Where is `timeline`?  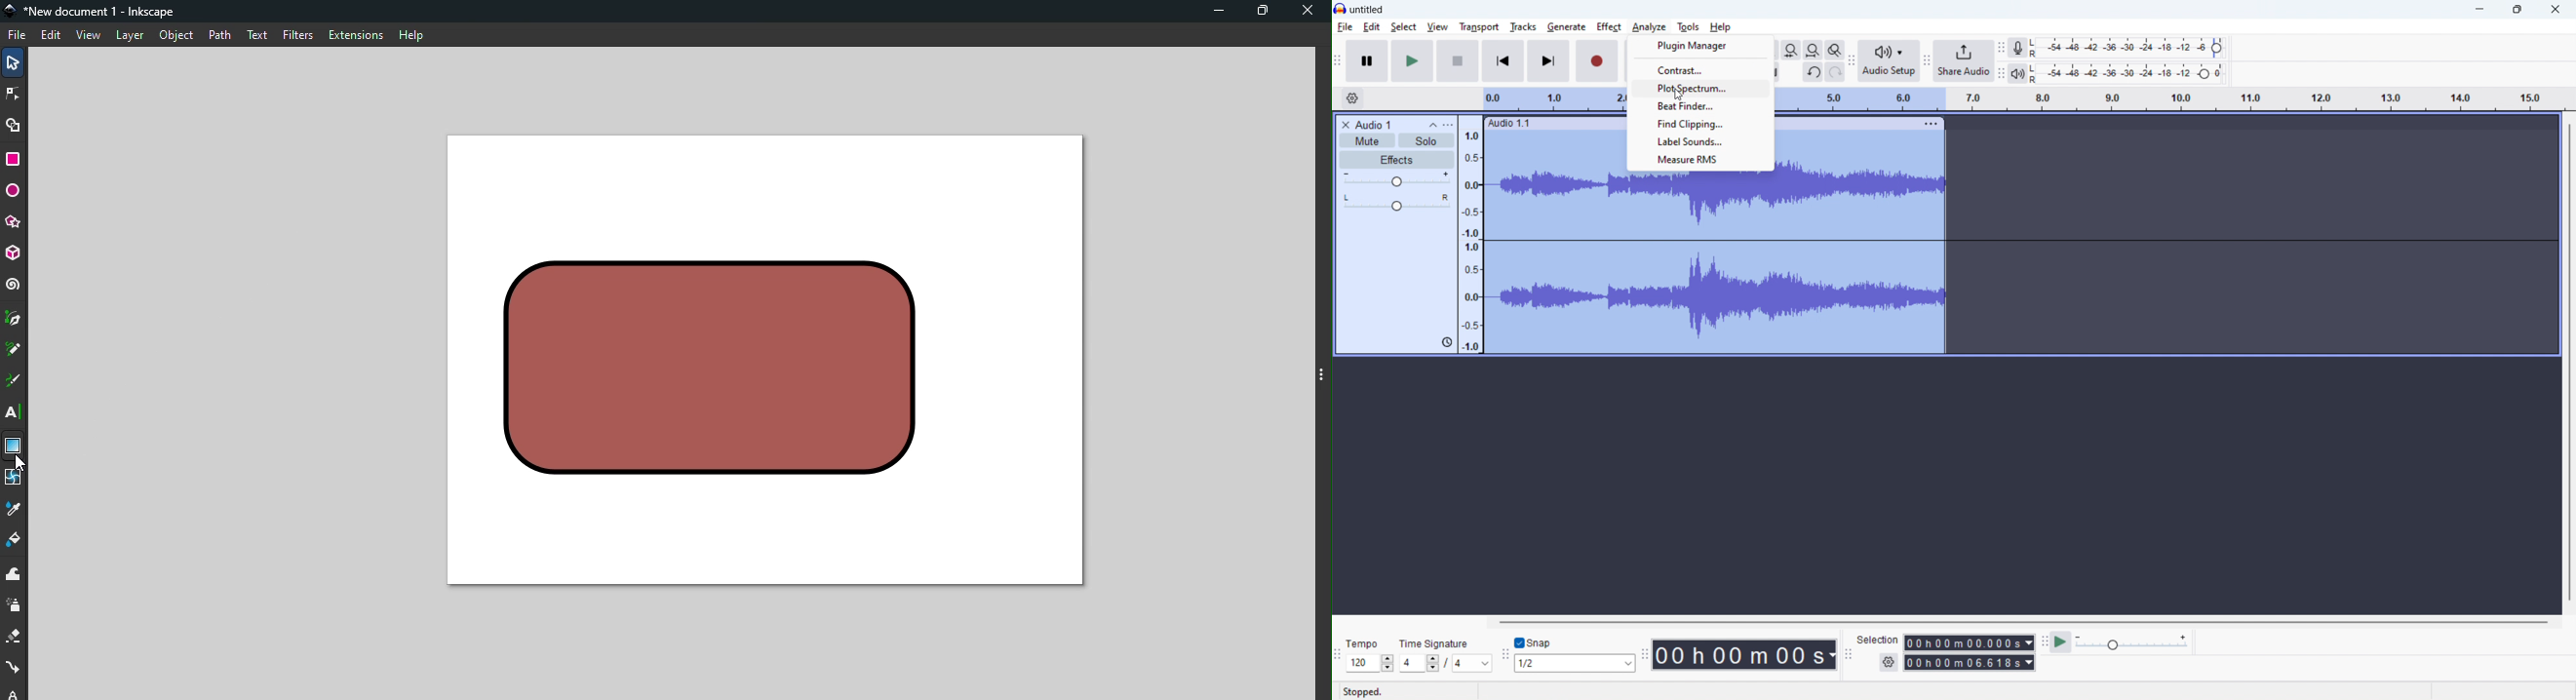 timeline is located at coordinates (2175, 99).